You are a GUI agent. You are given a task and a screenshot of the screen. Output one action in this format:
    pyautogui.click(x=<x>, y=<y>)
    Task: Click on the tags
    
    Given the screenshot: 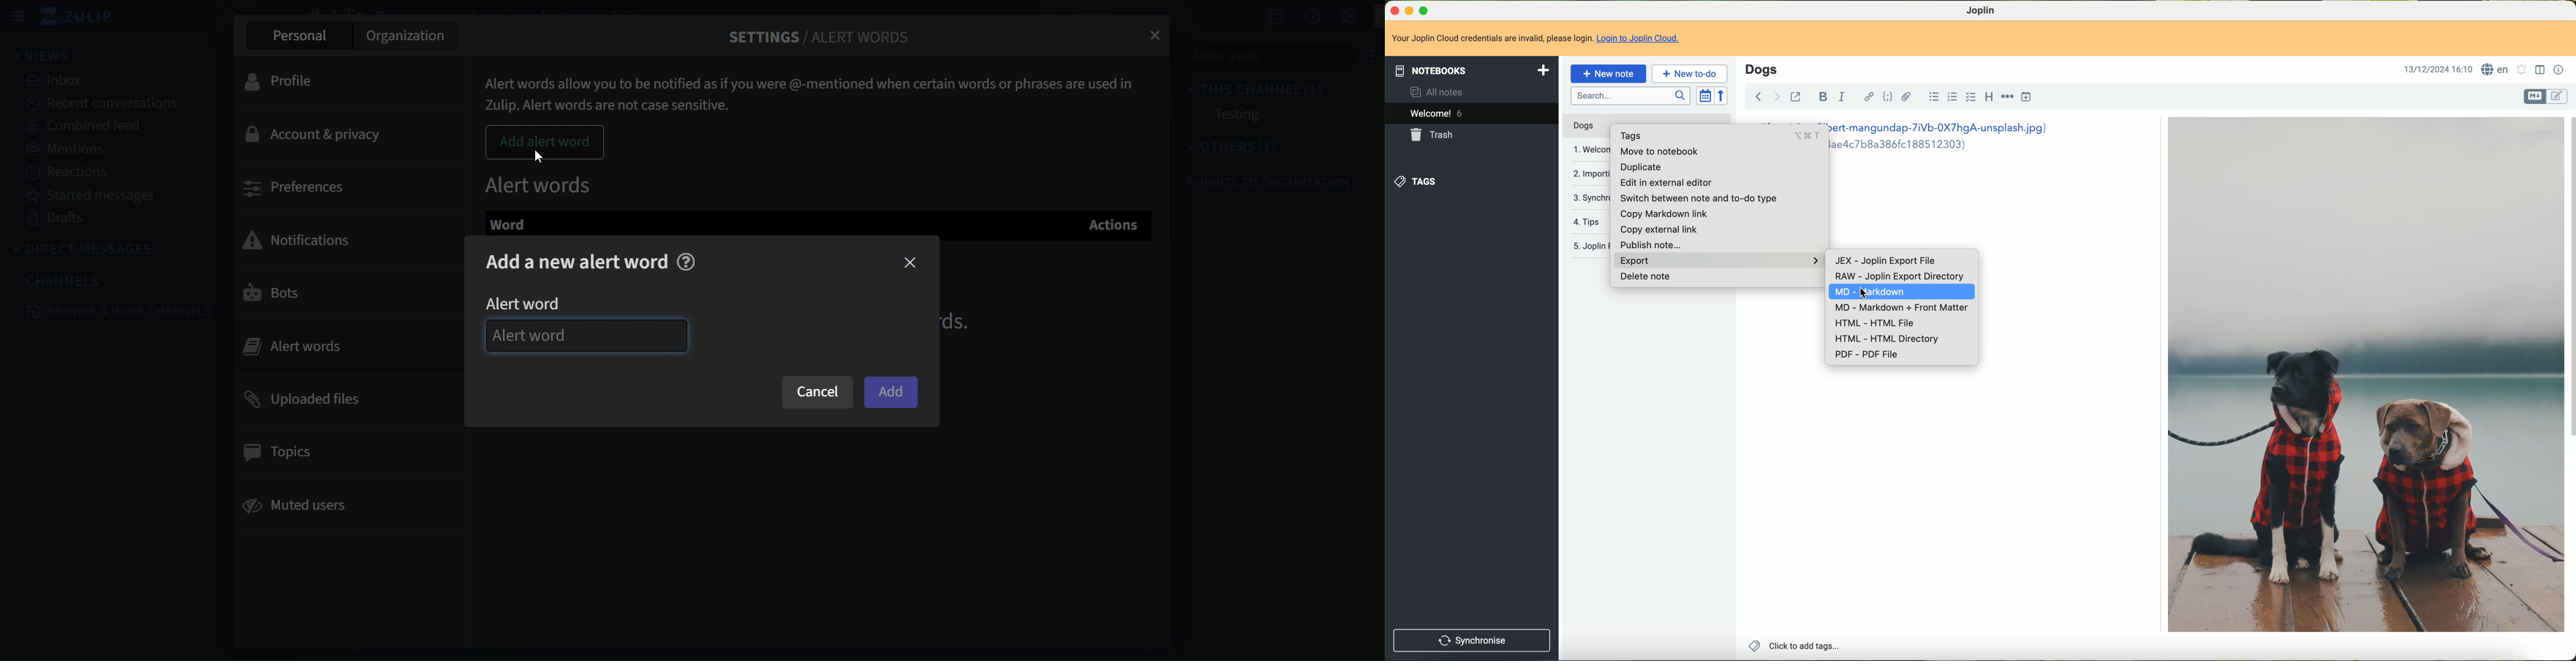 What is the action you would take?
    pyautogui.click(x=1715, y=135)
    